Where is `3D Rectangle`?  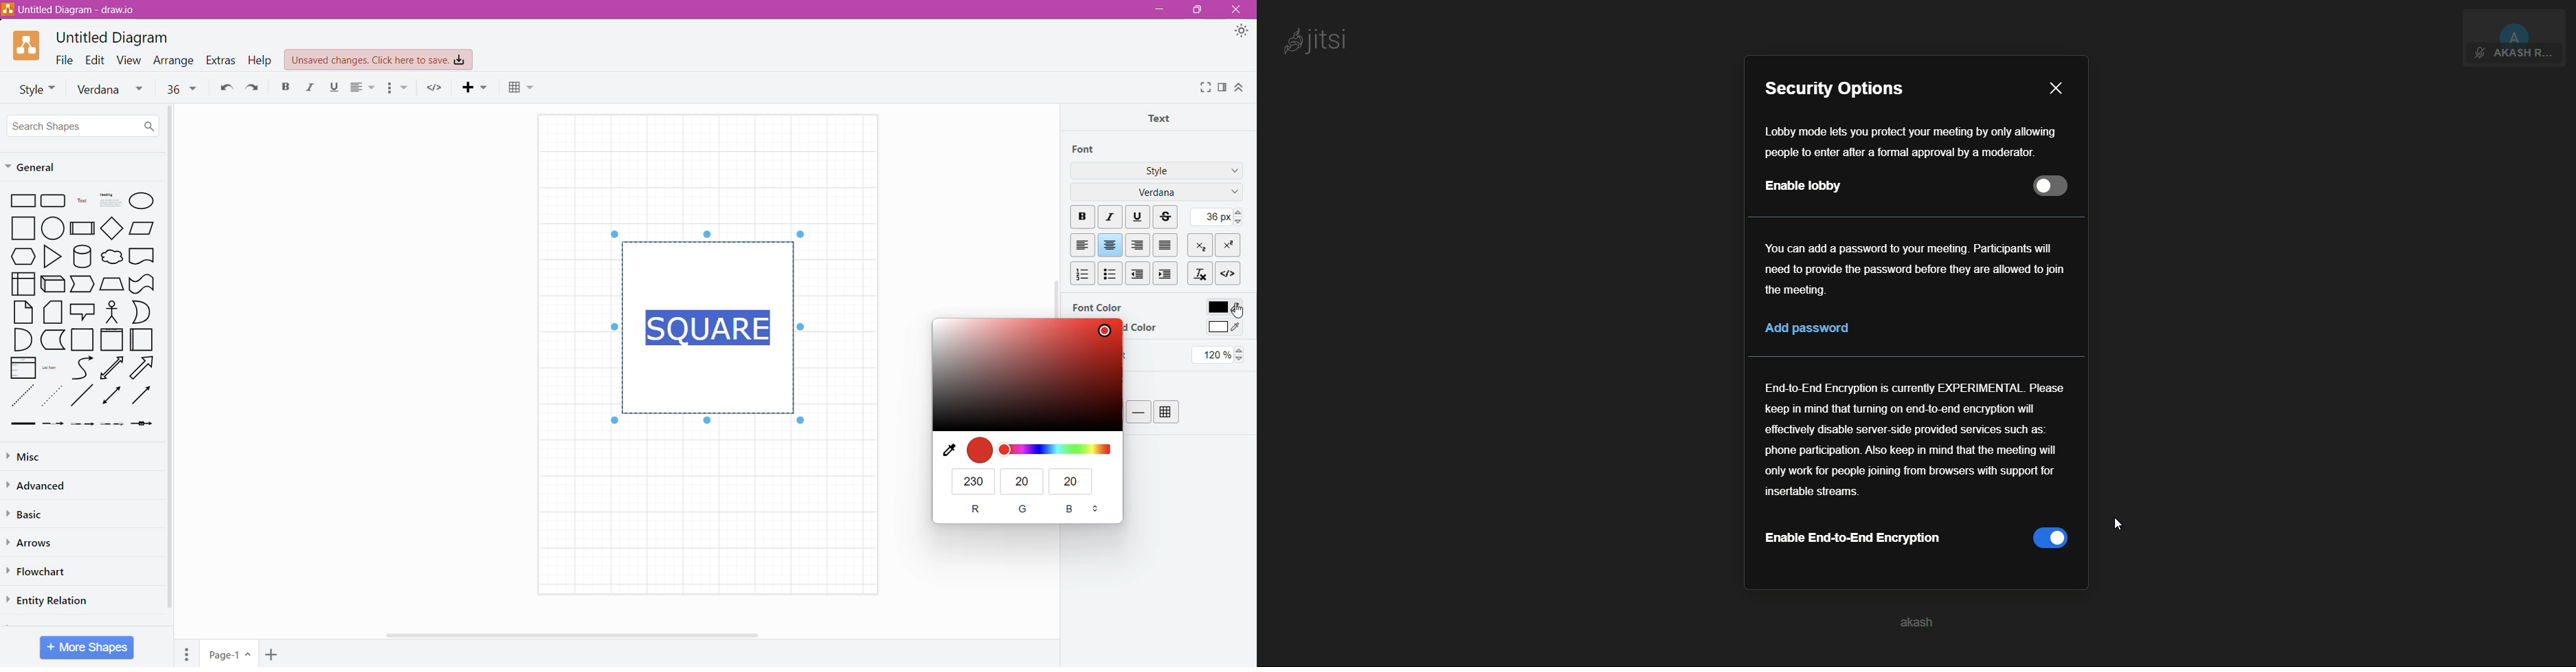
3D Rectangle is located at coordinates (52, 283).